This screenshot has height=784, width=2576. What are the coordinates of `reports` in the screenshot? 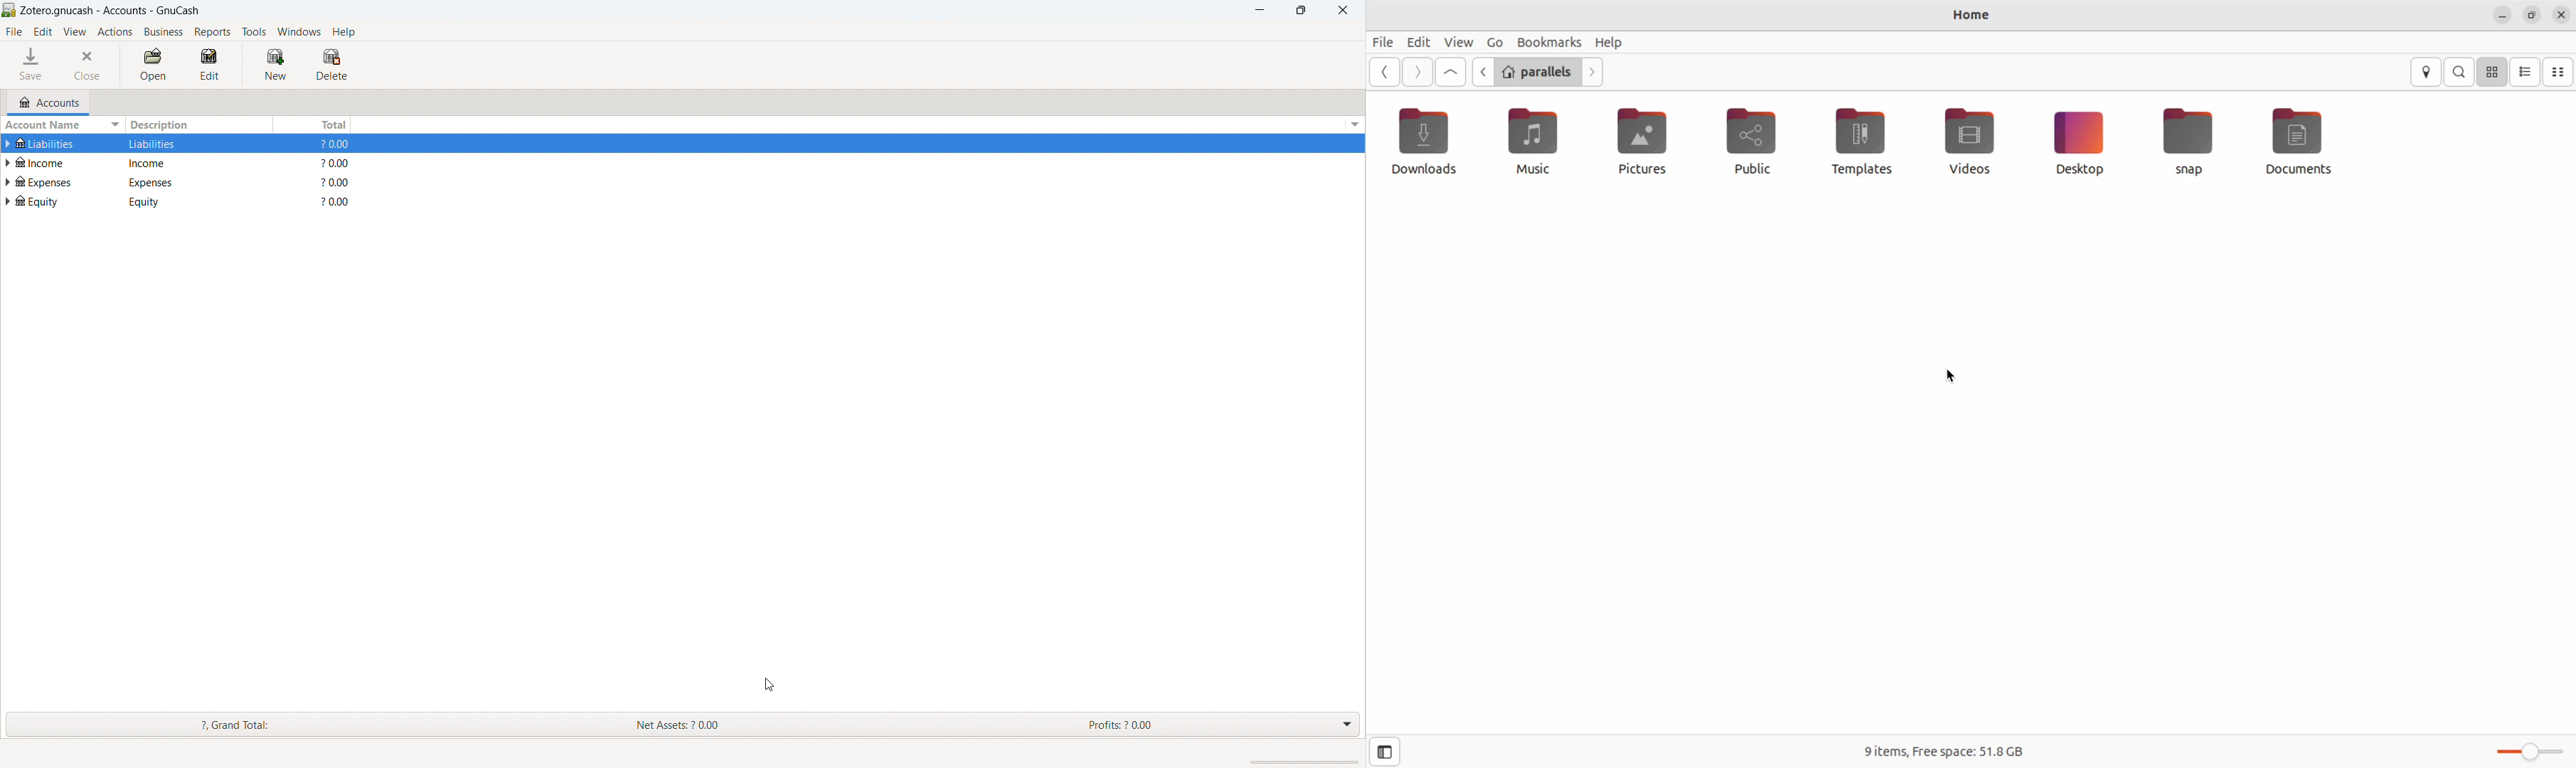 It's located at (213, 32).